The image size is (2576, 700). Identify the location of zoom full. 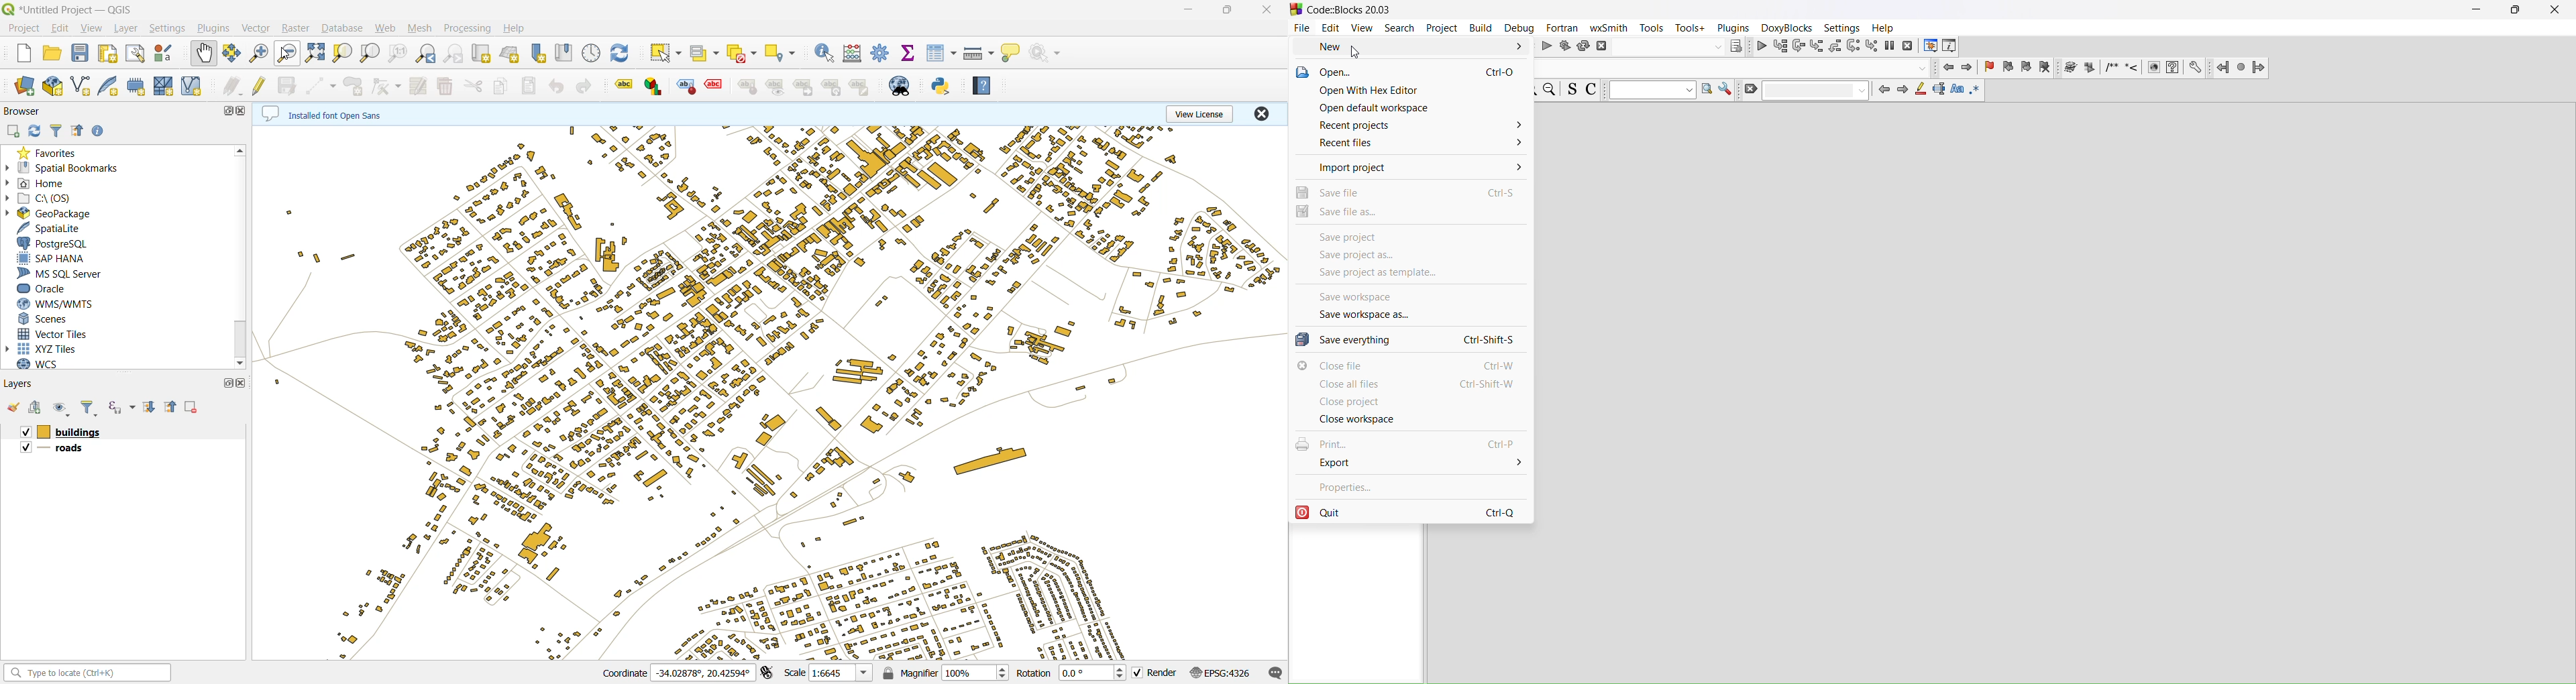
(313, 54).